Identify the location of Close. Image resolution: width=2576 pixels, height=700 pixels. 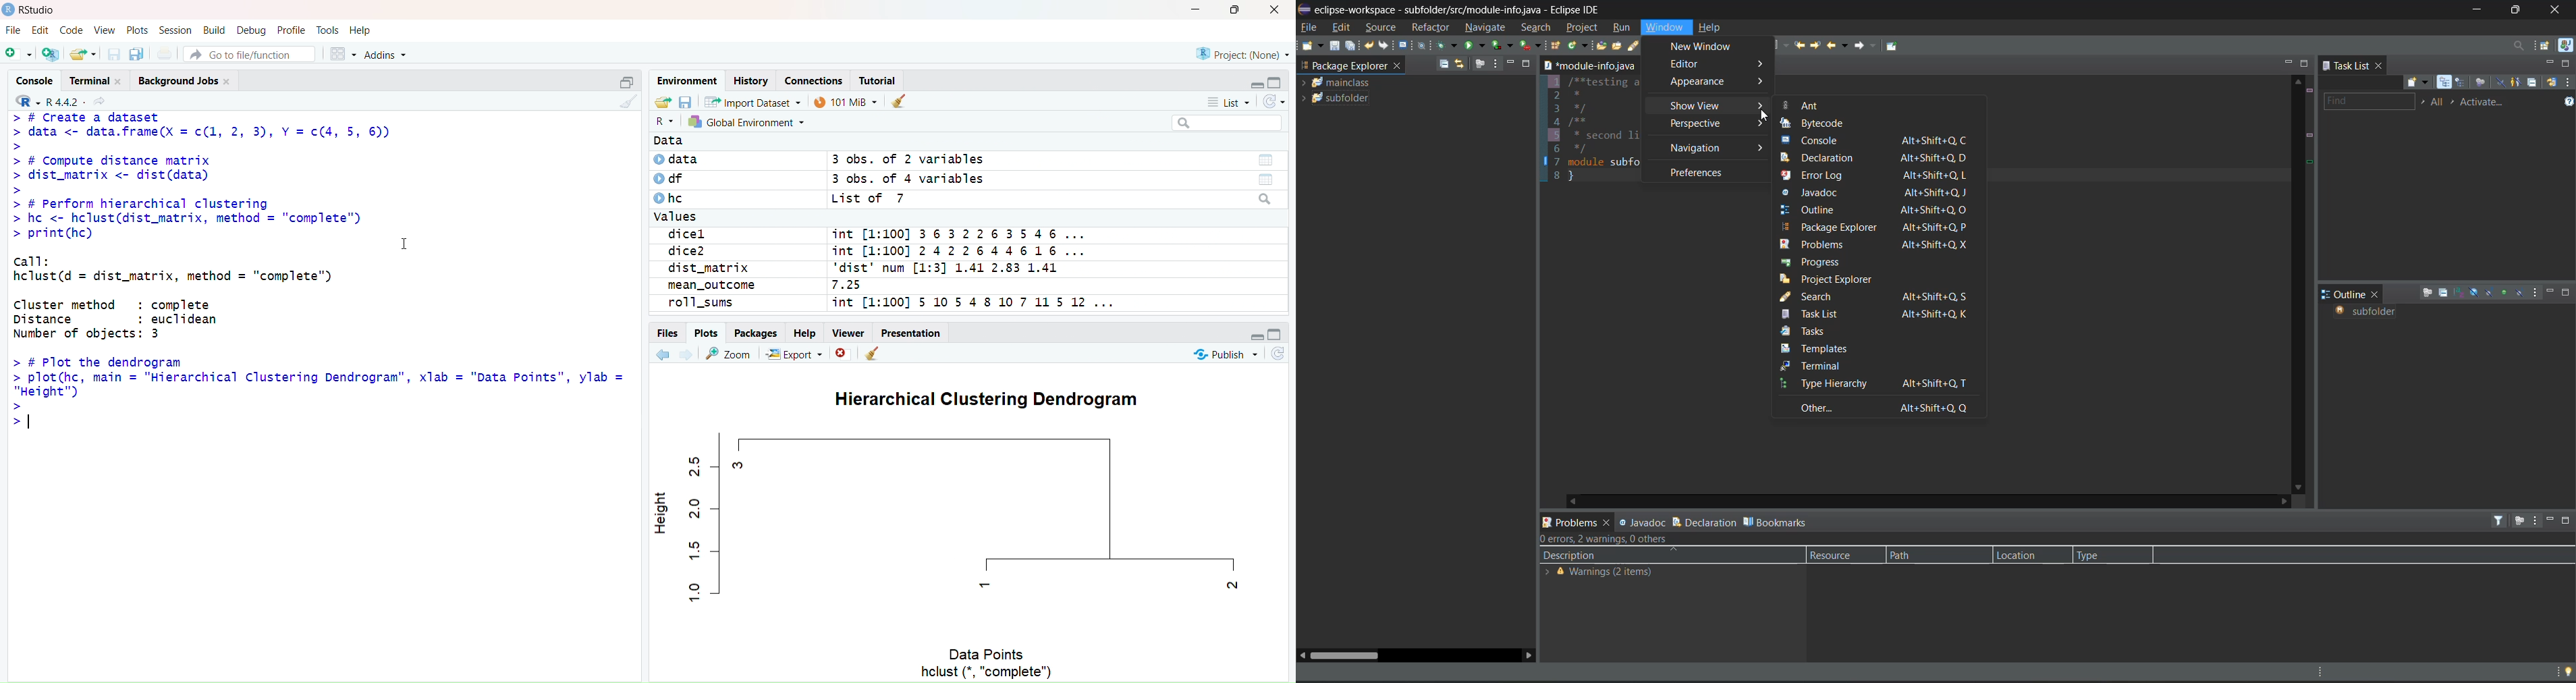
(844, 352).